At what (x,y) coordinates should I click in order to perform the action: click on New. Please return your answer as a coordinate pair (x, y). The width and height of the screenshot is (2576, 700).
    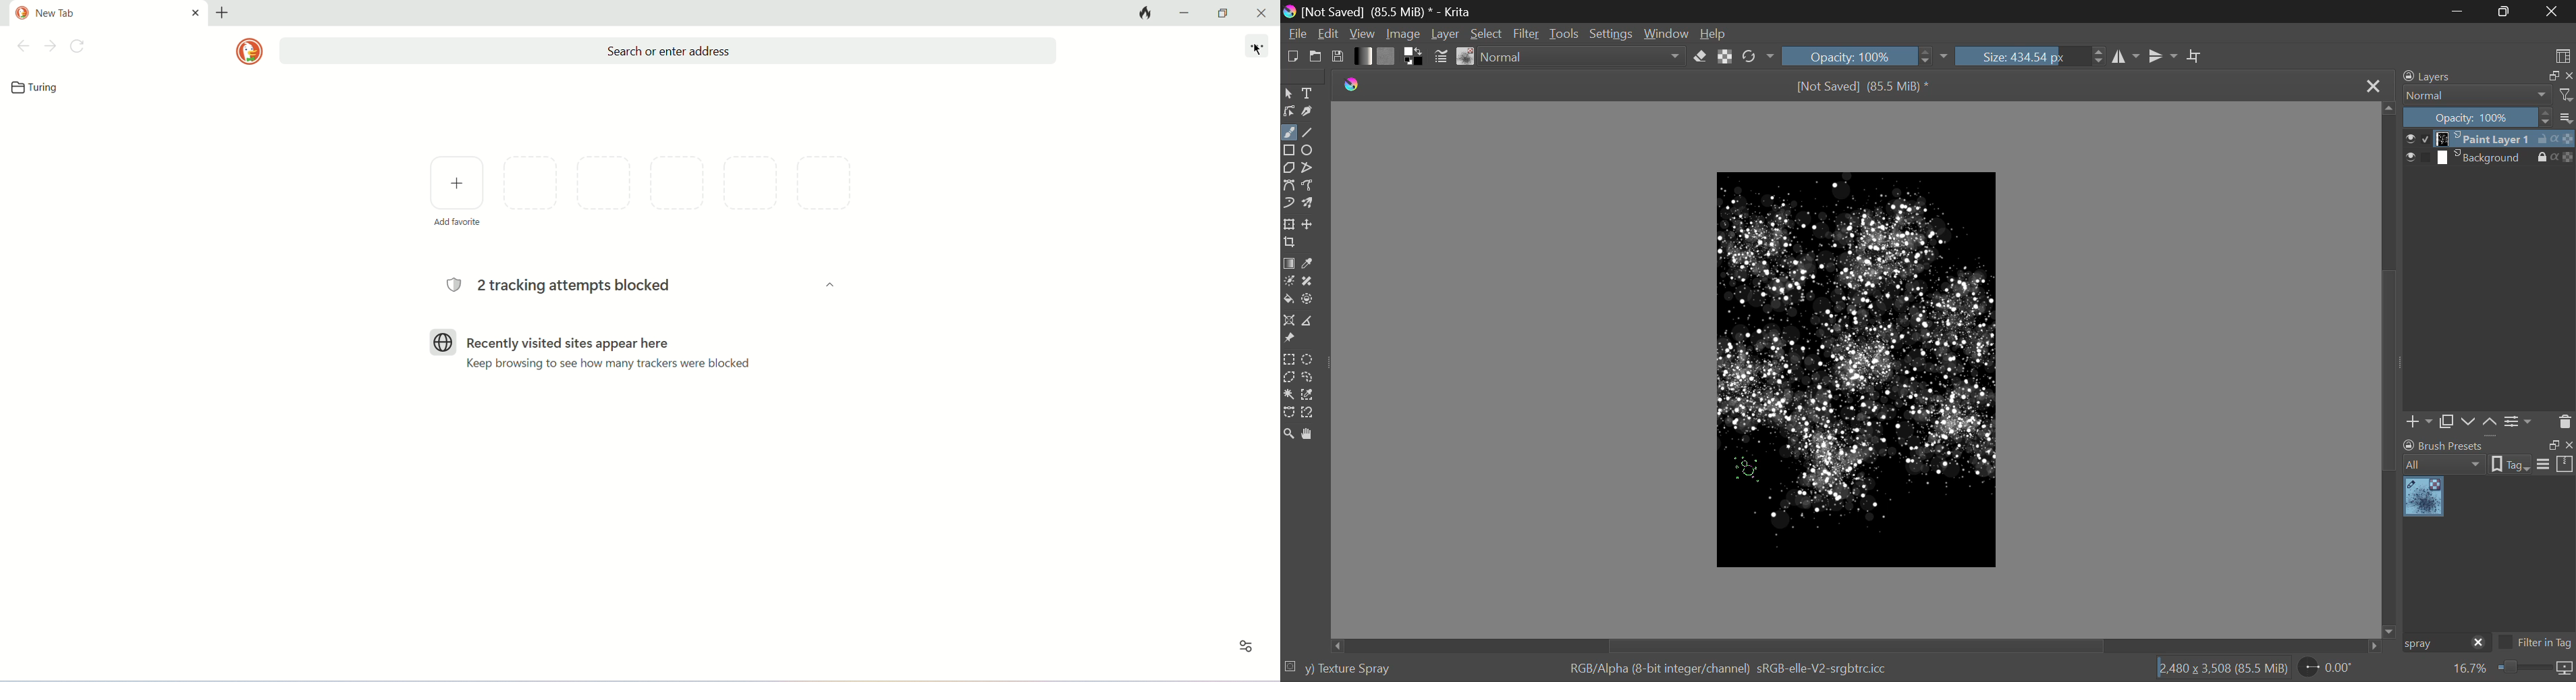
    Looking at the image, I should click on (1292, 56).